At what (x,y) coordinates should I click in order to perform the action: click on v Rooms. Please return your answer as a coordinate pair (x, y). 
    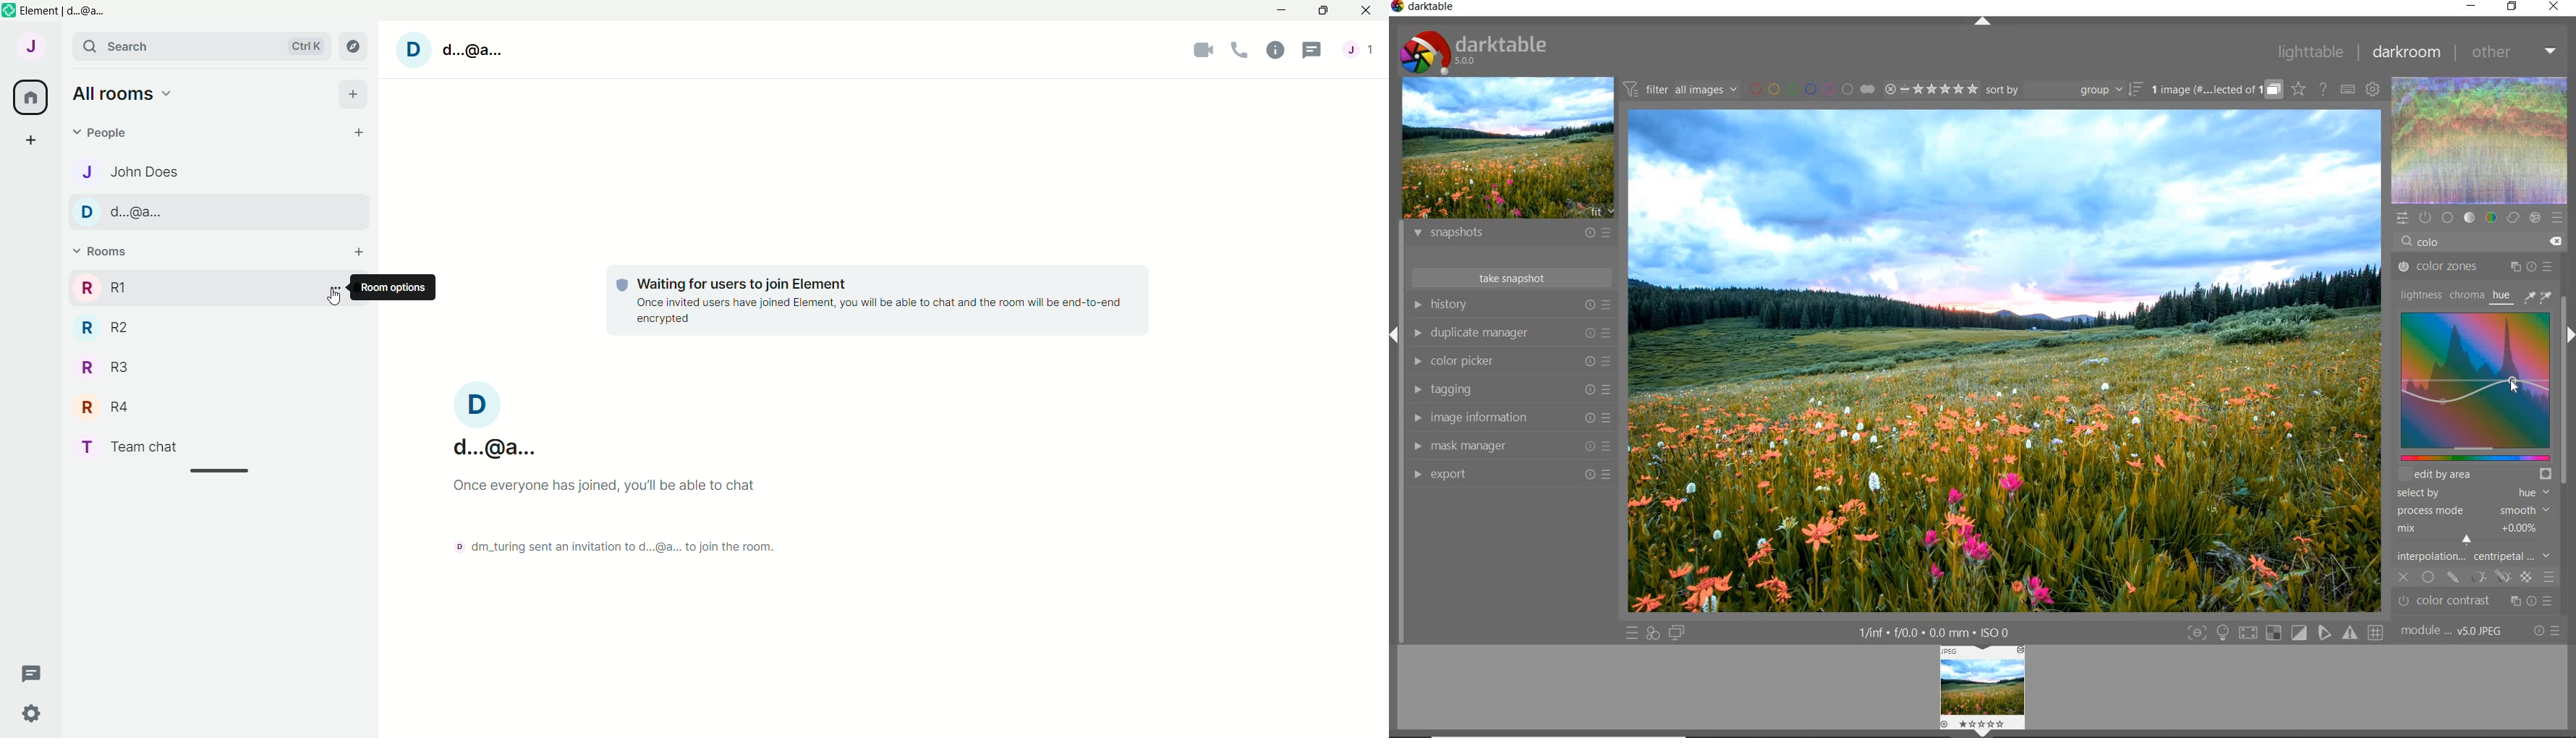
    Looking at the image, I should click on (119, 253).